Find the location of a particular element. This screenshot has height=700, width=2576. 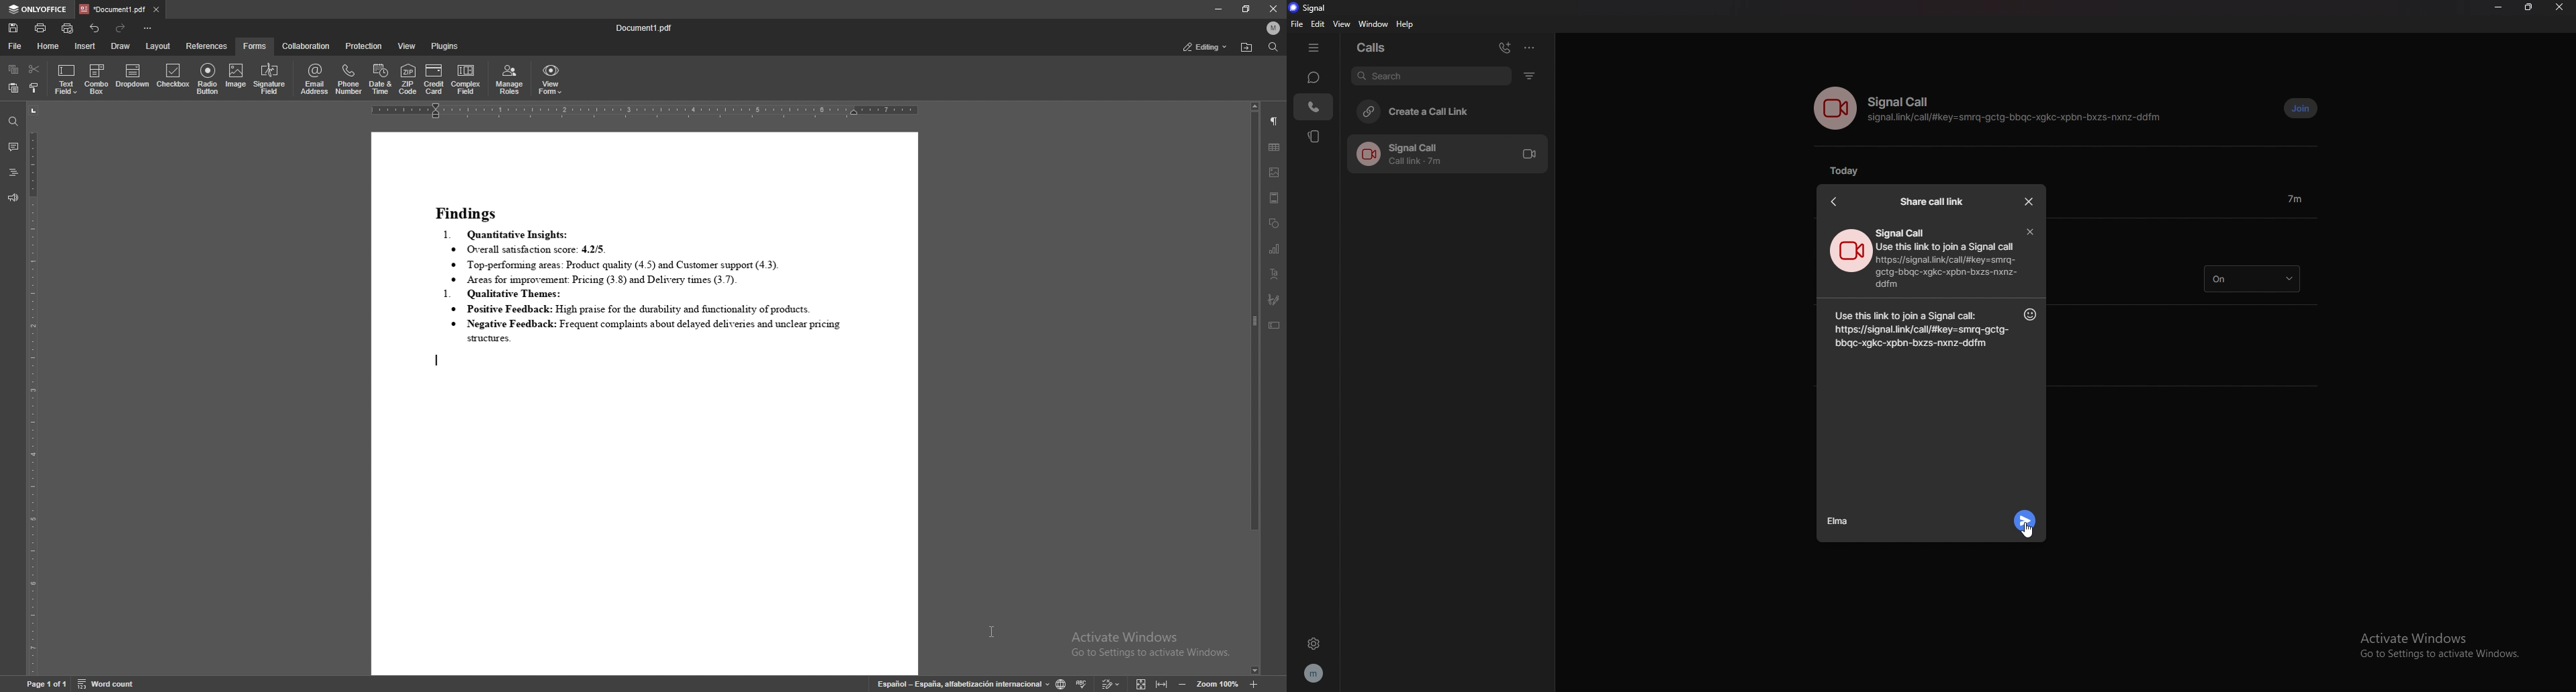

settings is located at coordinates (1313, 643).